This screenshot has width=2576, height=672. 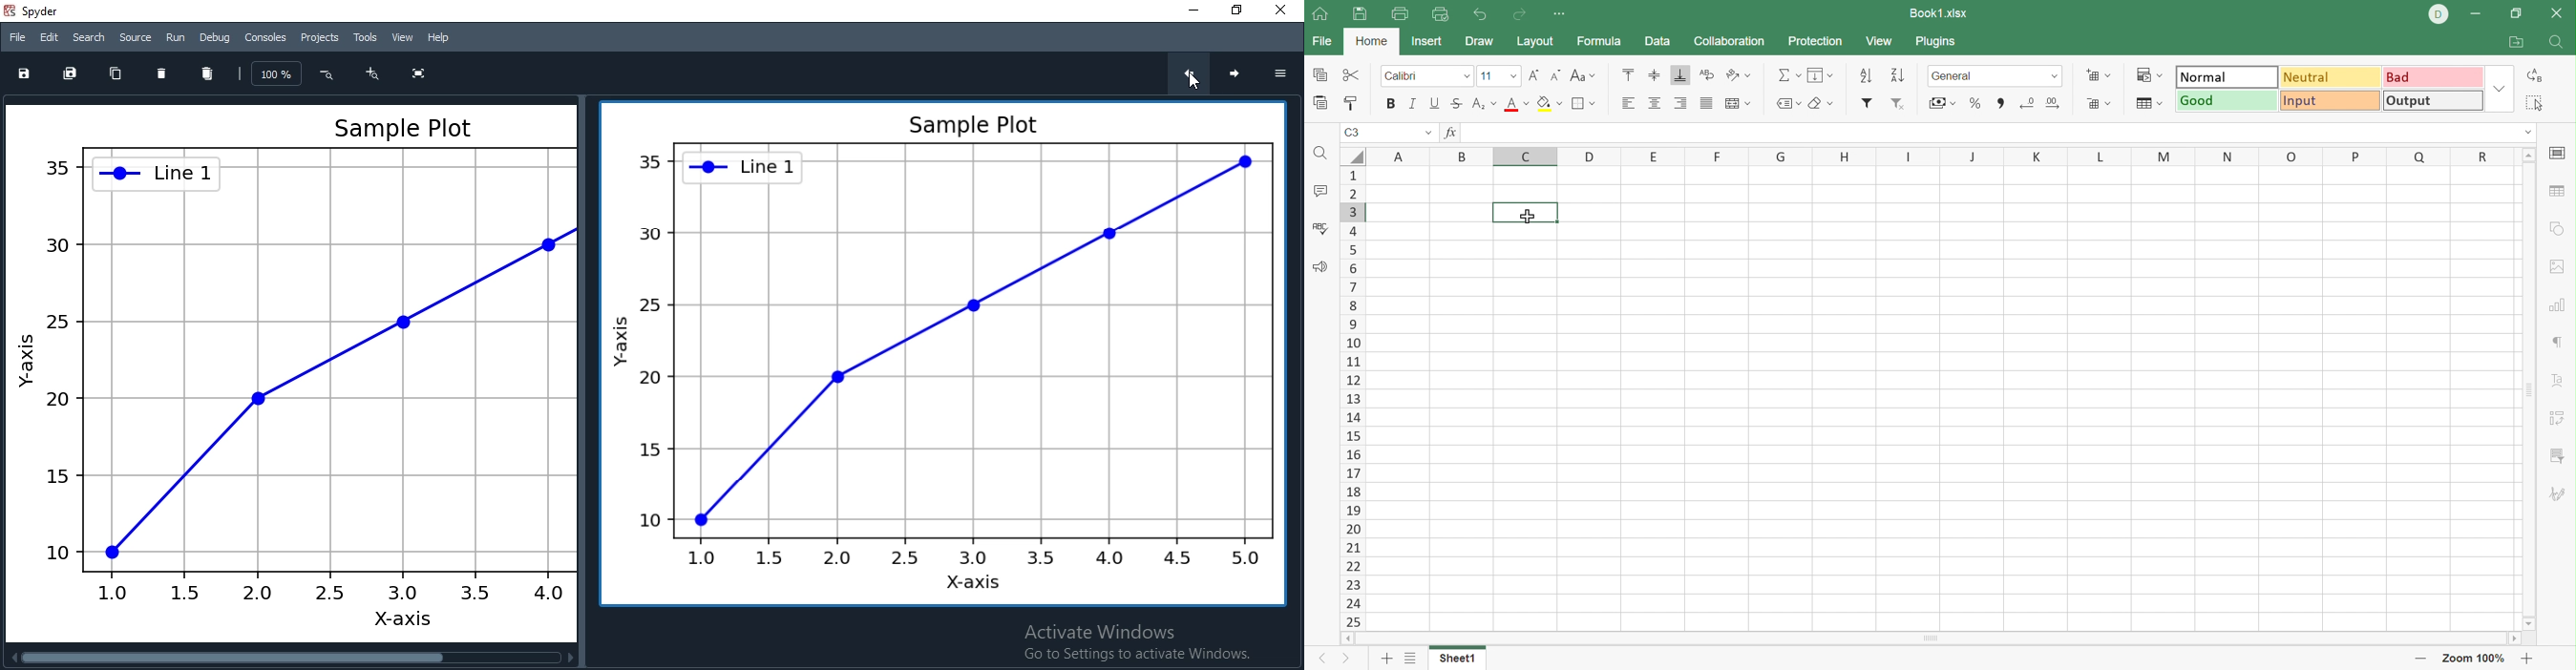 I want to click on Bold, so click(x=1391, y=104).